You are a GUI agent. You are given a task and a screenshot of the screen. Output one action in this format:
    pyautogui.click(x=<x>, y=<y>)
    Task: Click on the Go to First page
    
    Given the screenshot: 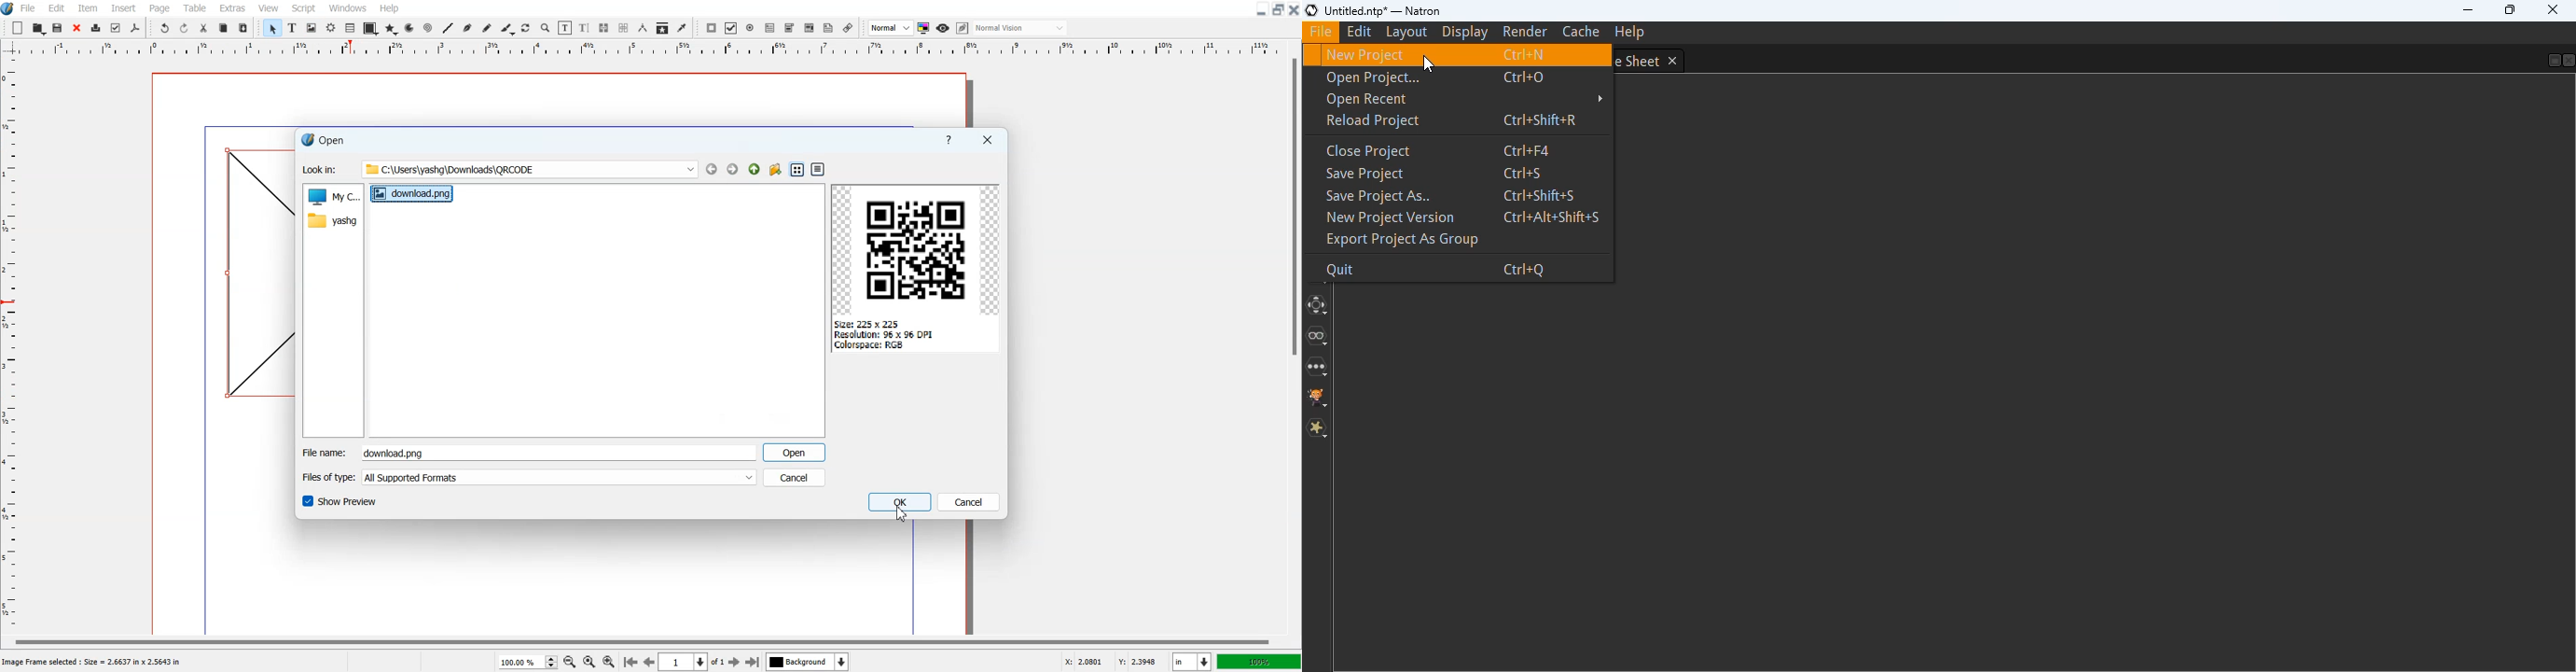 What is the action you would take?
    pyautogui.click(x=631, y=661)
    